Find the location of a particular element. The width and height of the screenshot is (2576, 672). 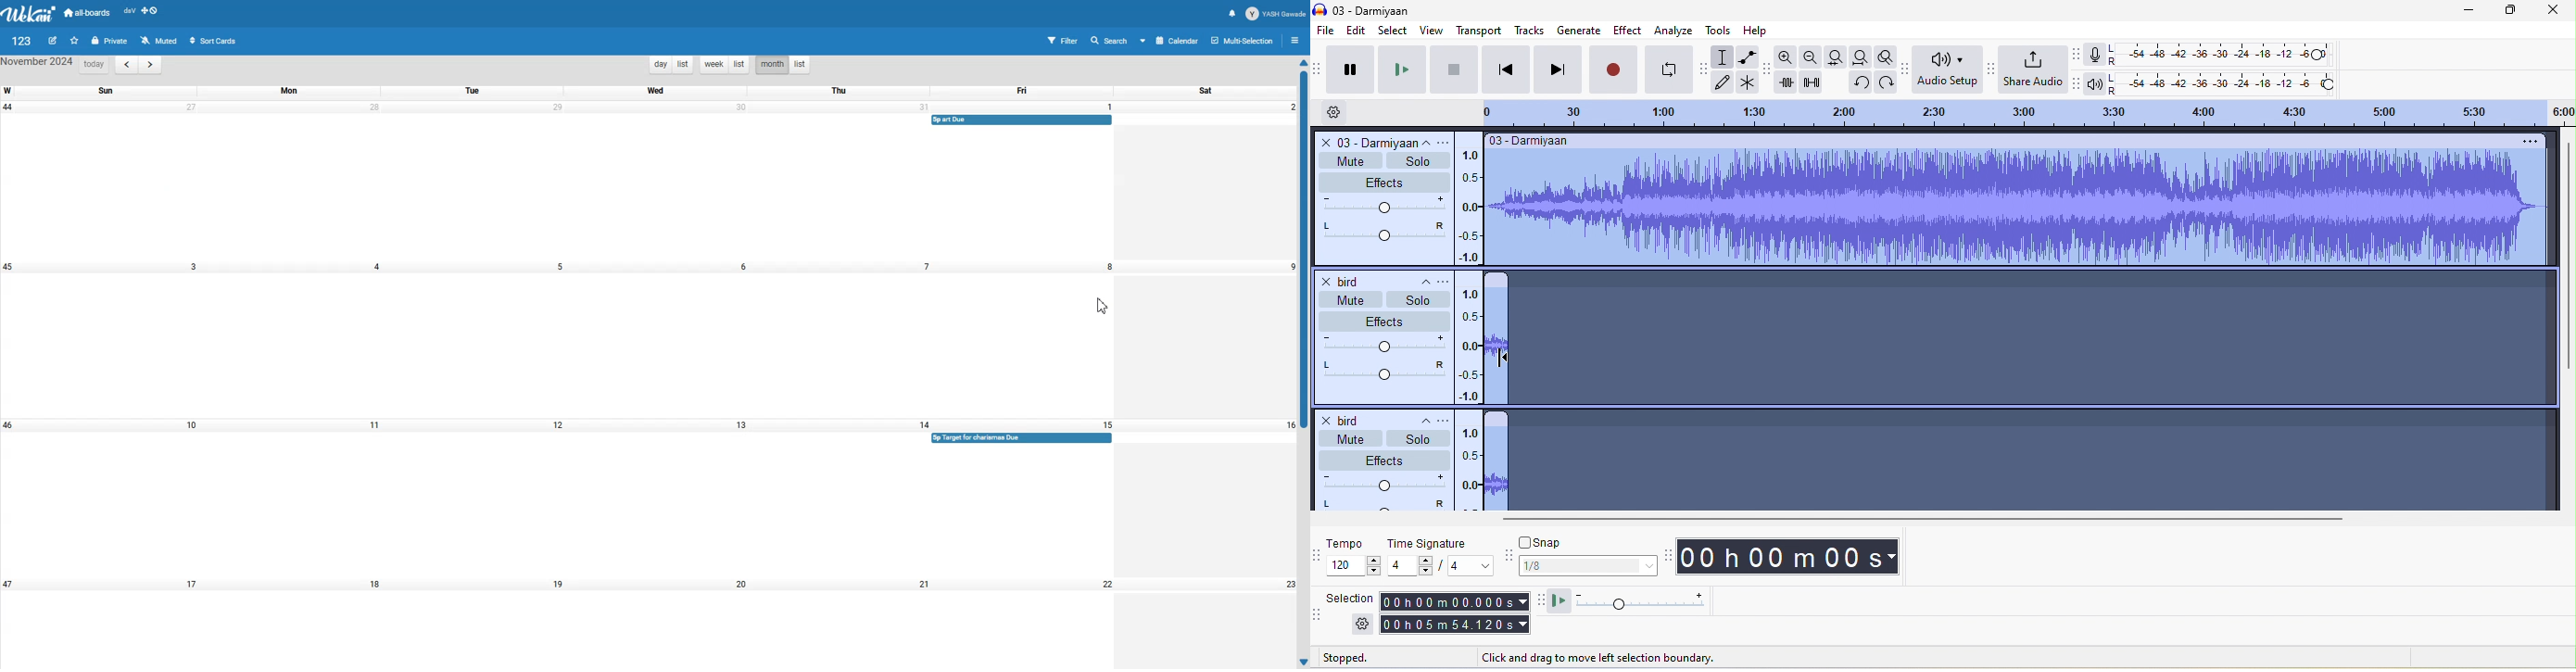

audacity recording meter toolbar is located at coordinates (2077, 57).